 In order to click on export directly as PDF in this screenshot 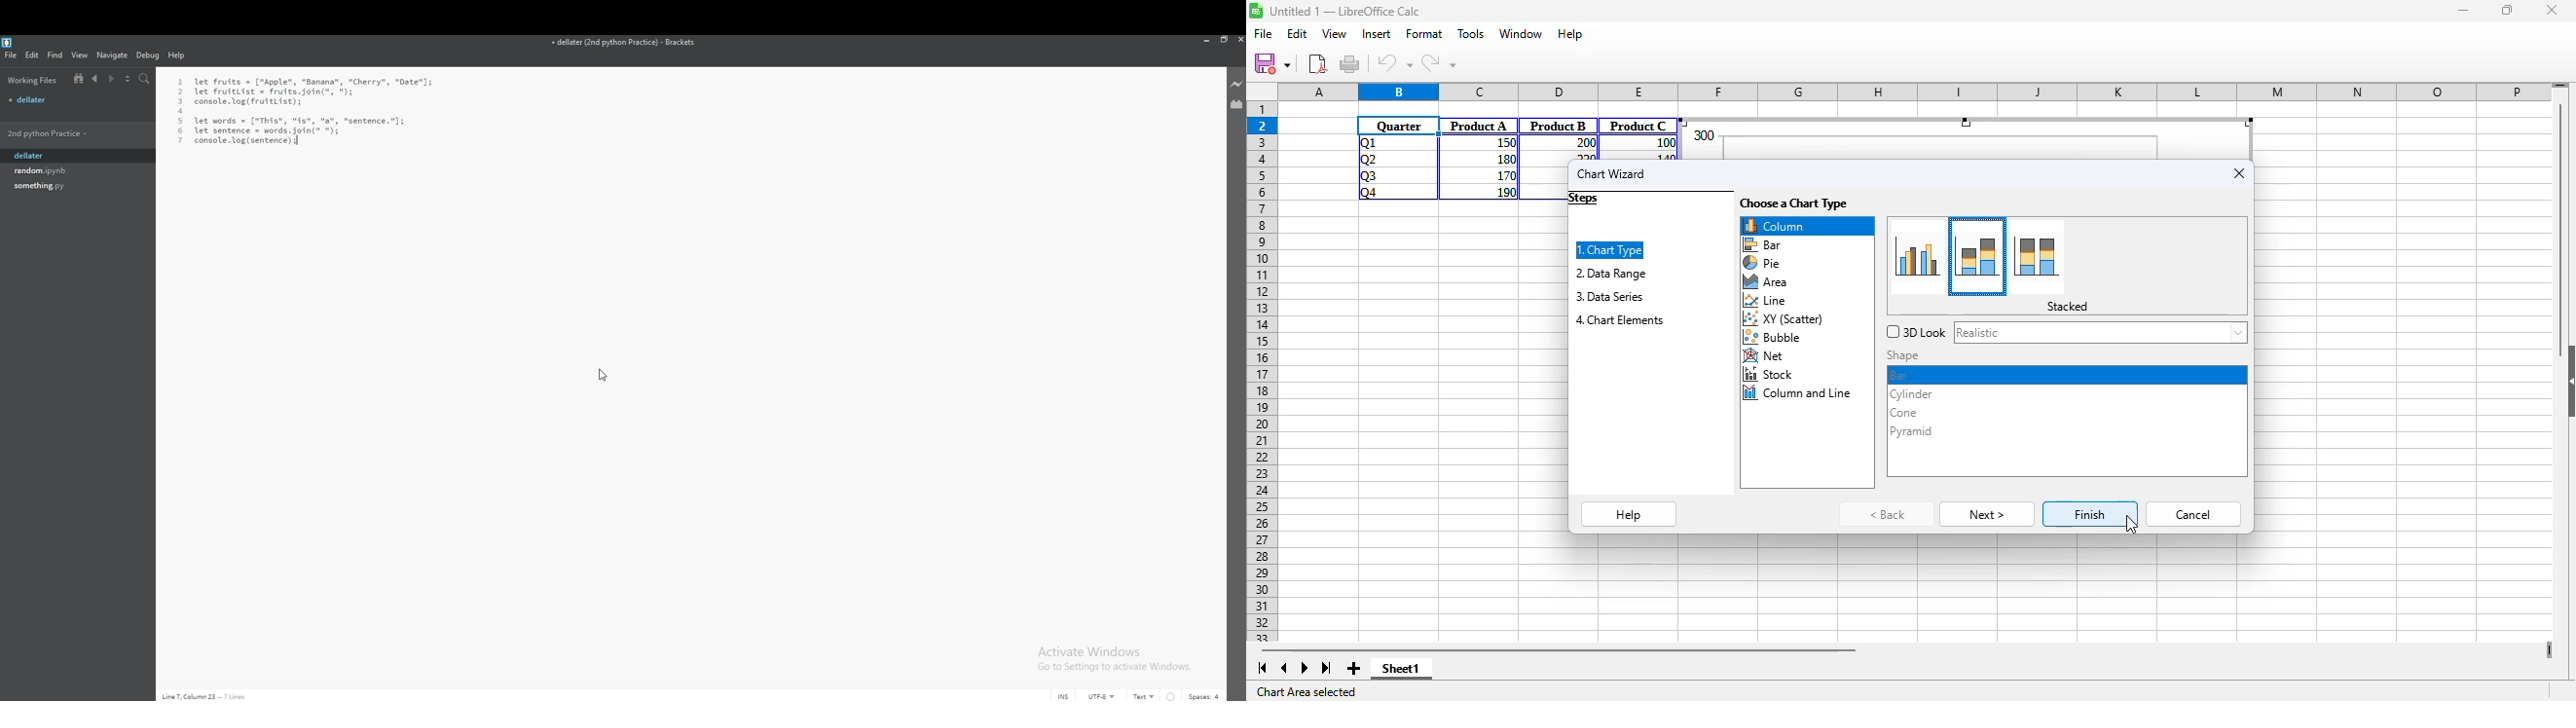, I will do `click(1317, 63)`.